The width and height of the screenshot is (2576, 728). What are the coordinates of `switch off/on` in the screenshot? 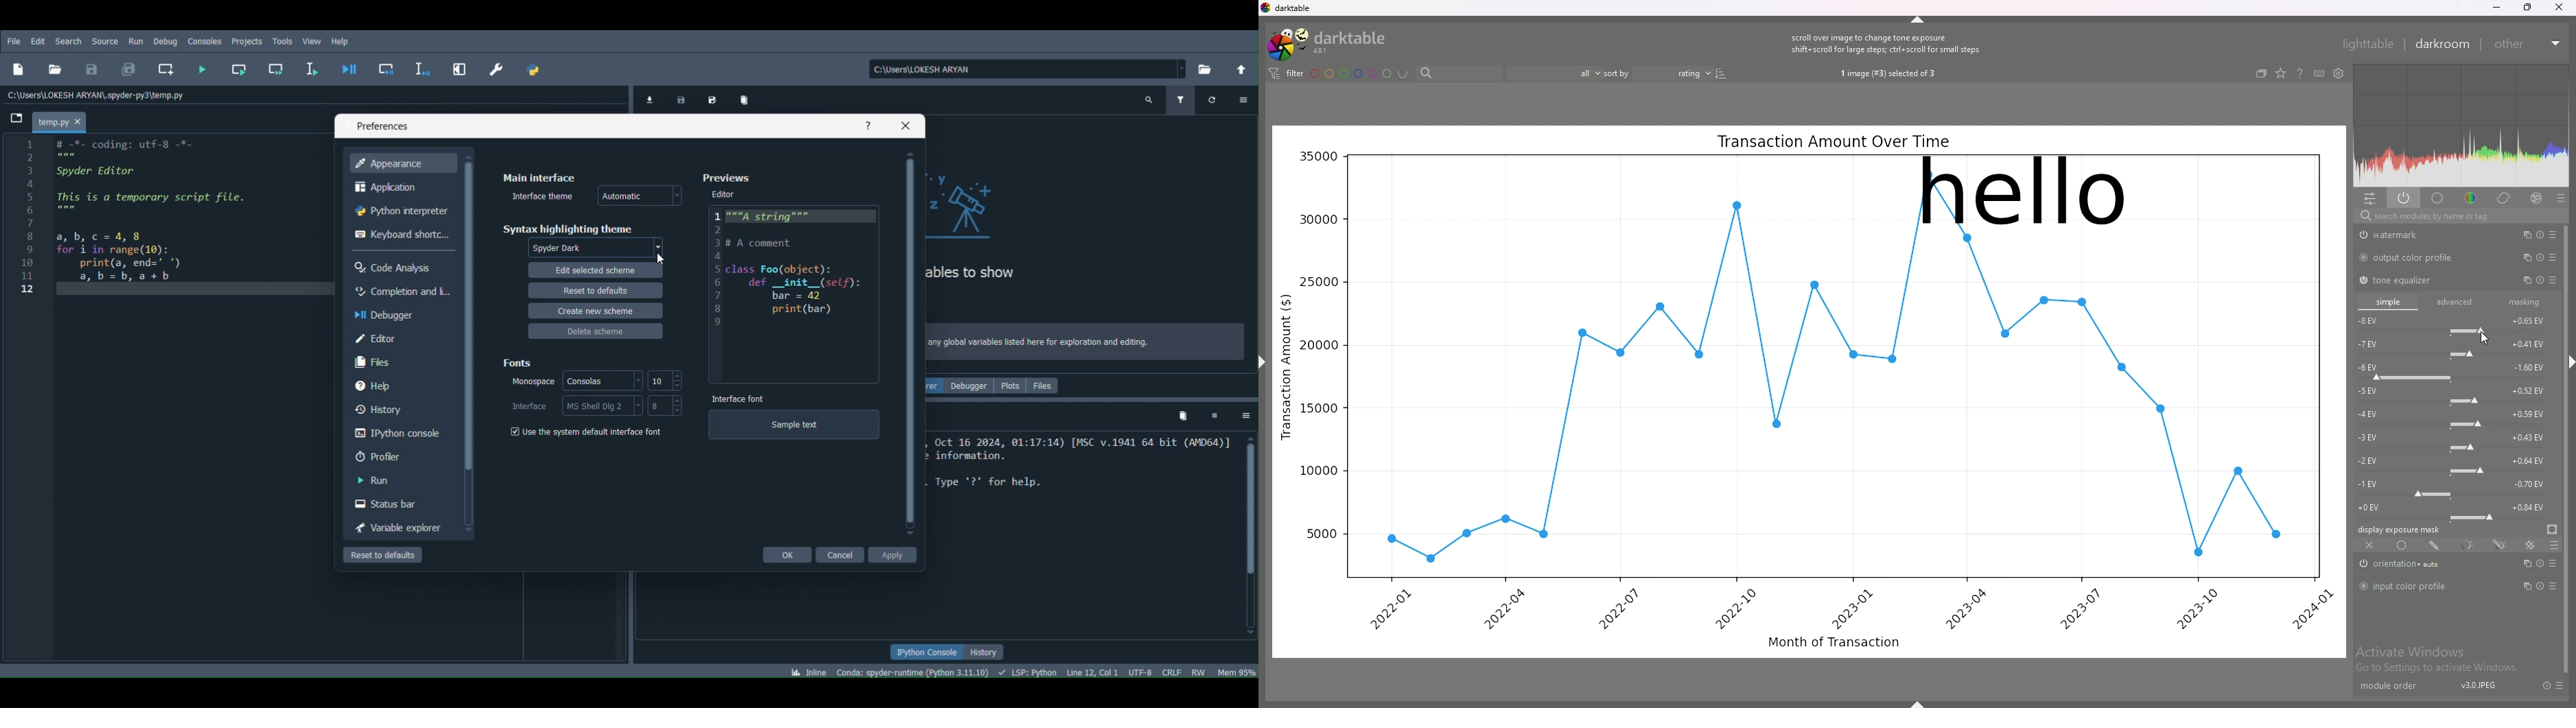 It's located at (2363, 565).